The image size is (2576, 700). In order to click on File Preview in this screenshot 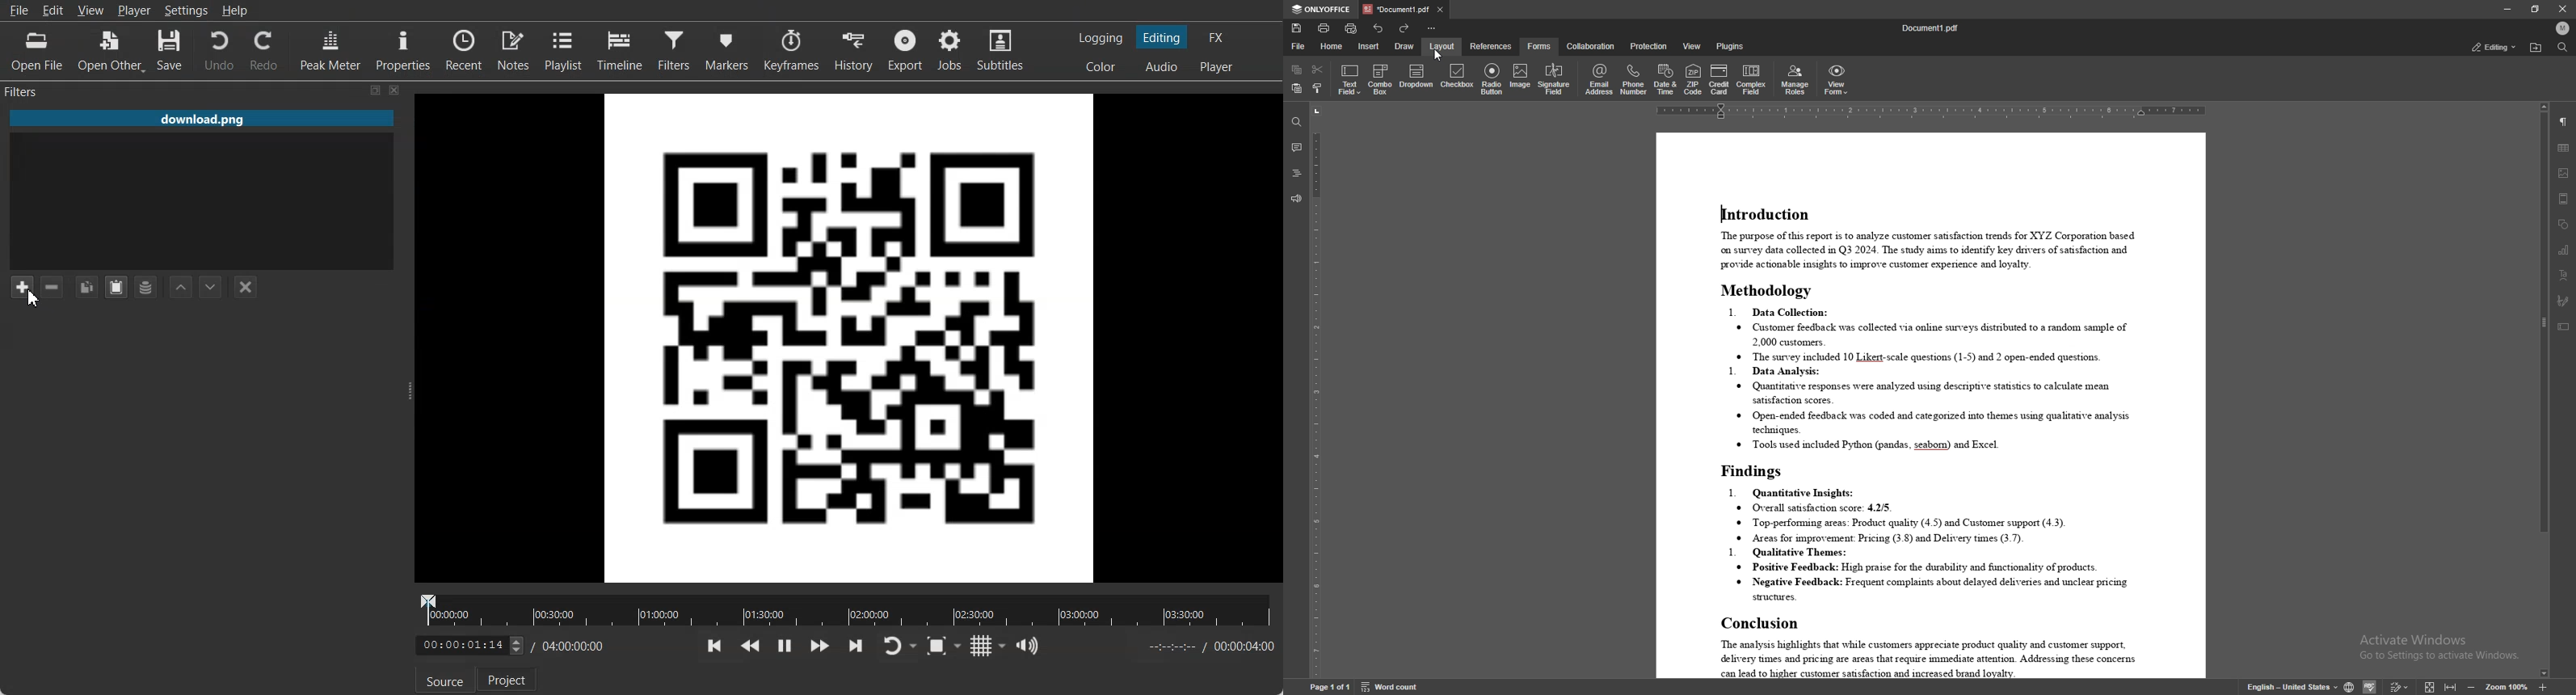, I will do `click(850, 335)`.